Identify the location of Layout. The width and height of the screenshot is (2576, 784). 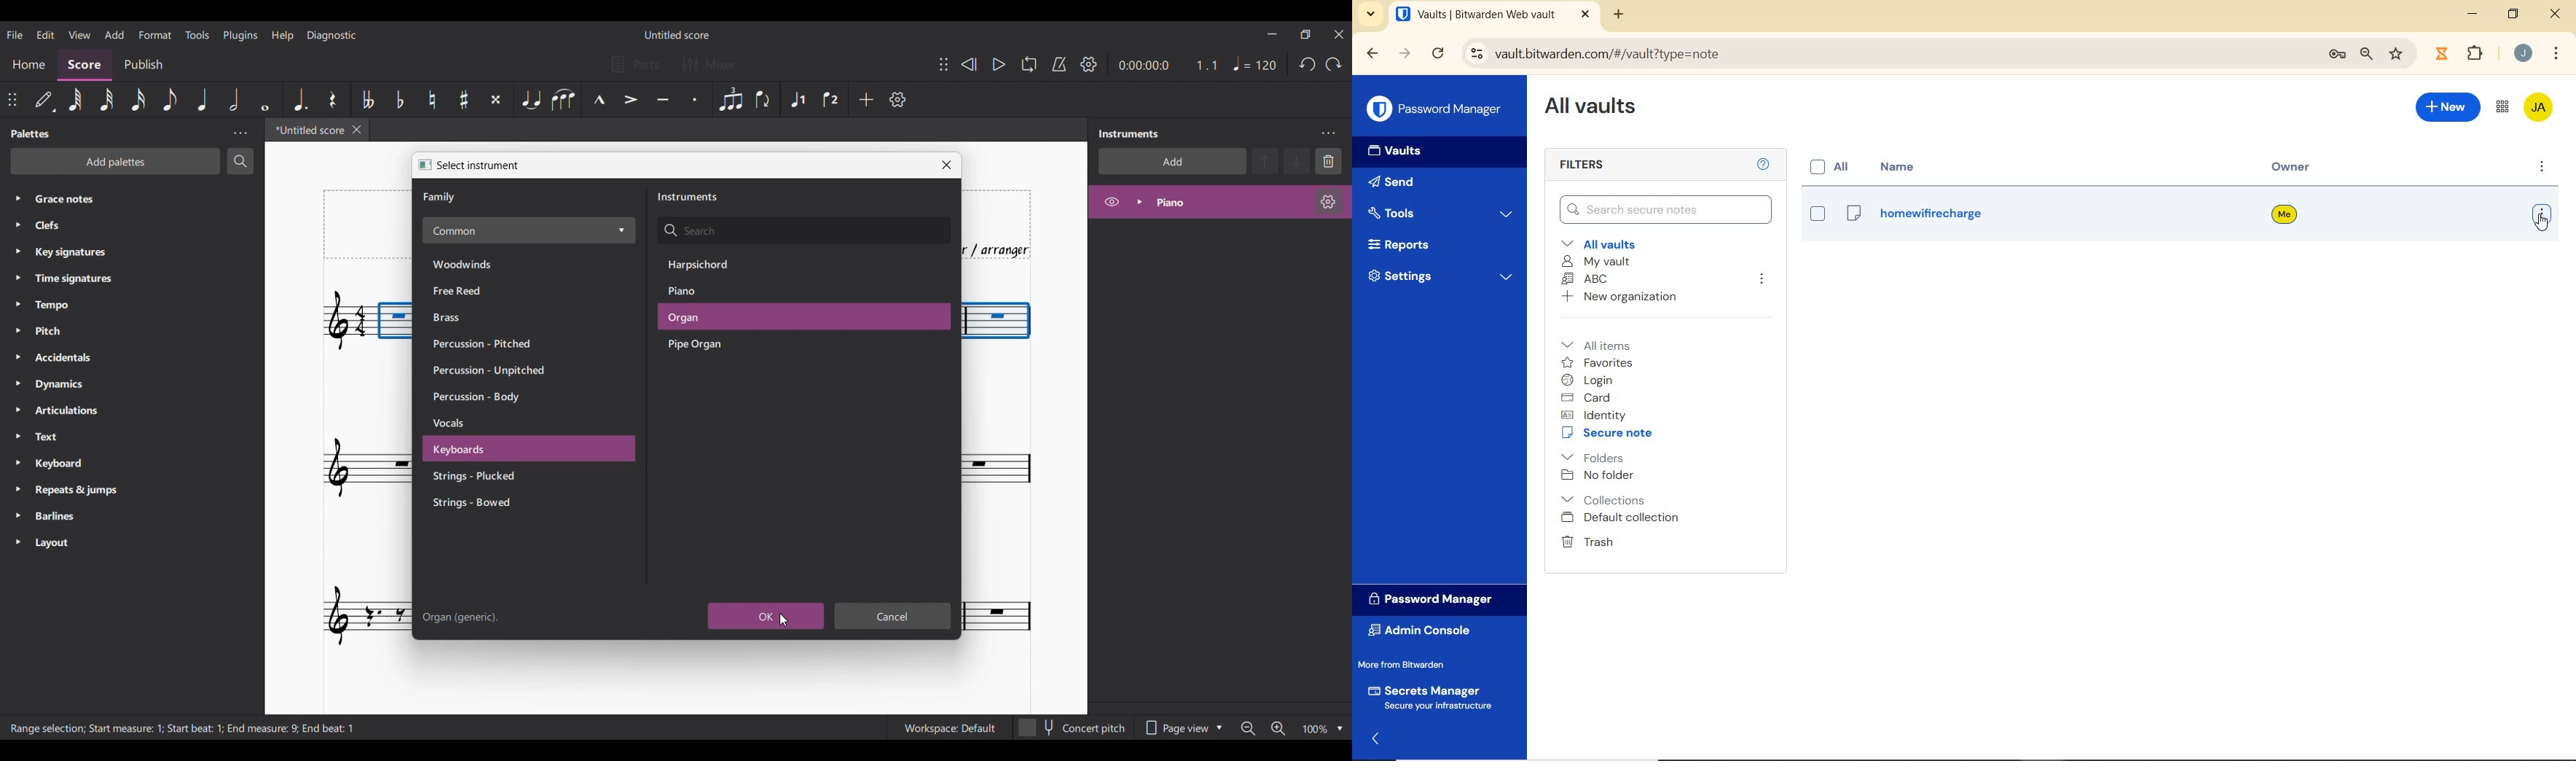
(73, 544).